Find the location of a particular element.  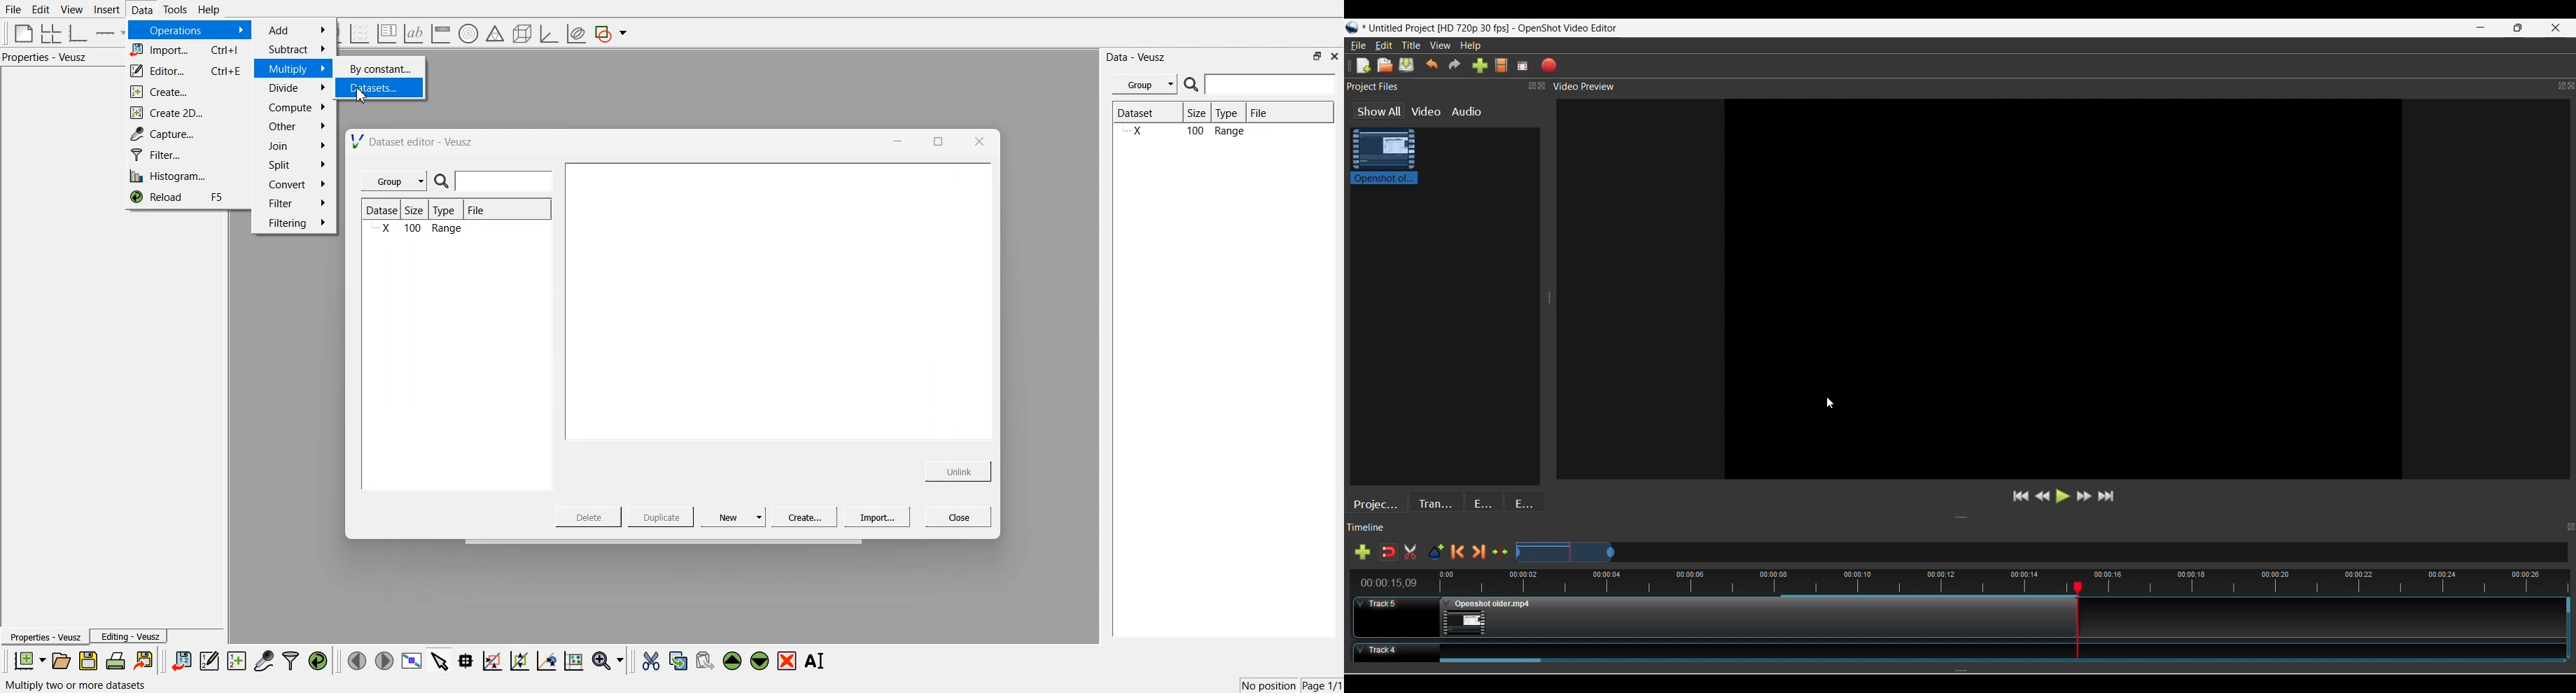

cursor is located at coordinates (365, 99).